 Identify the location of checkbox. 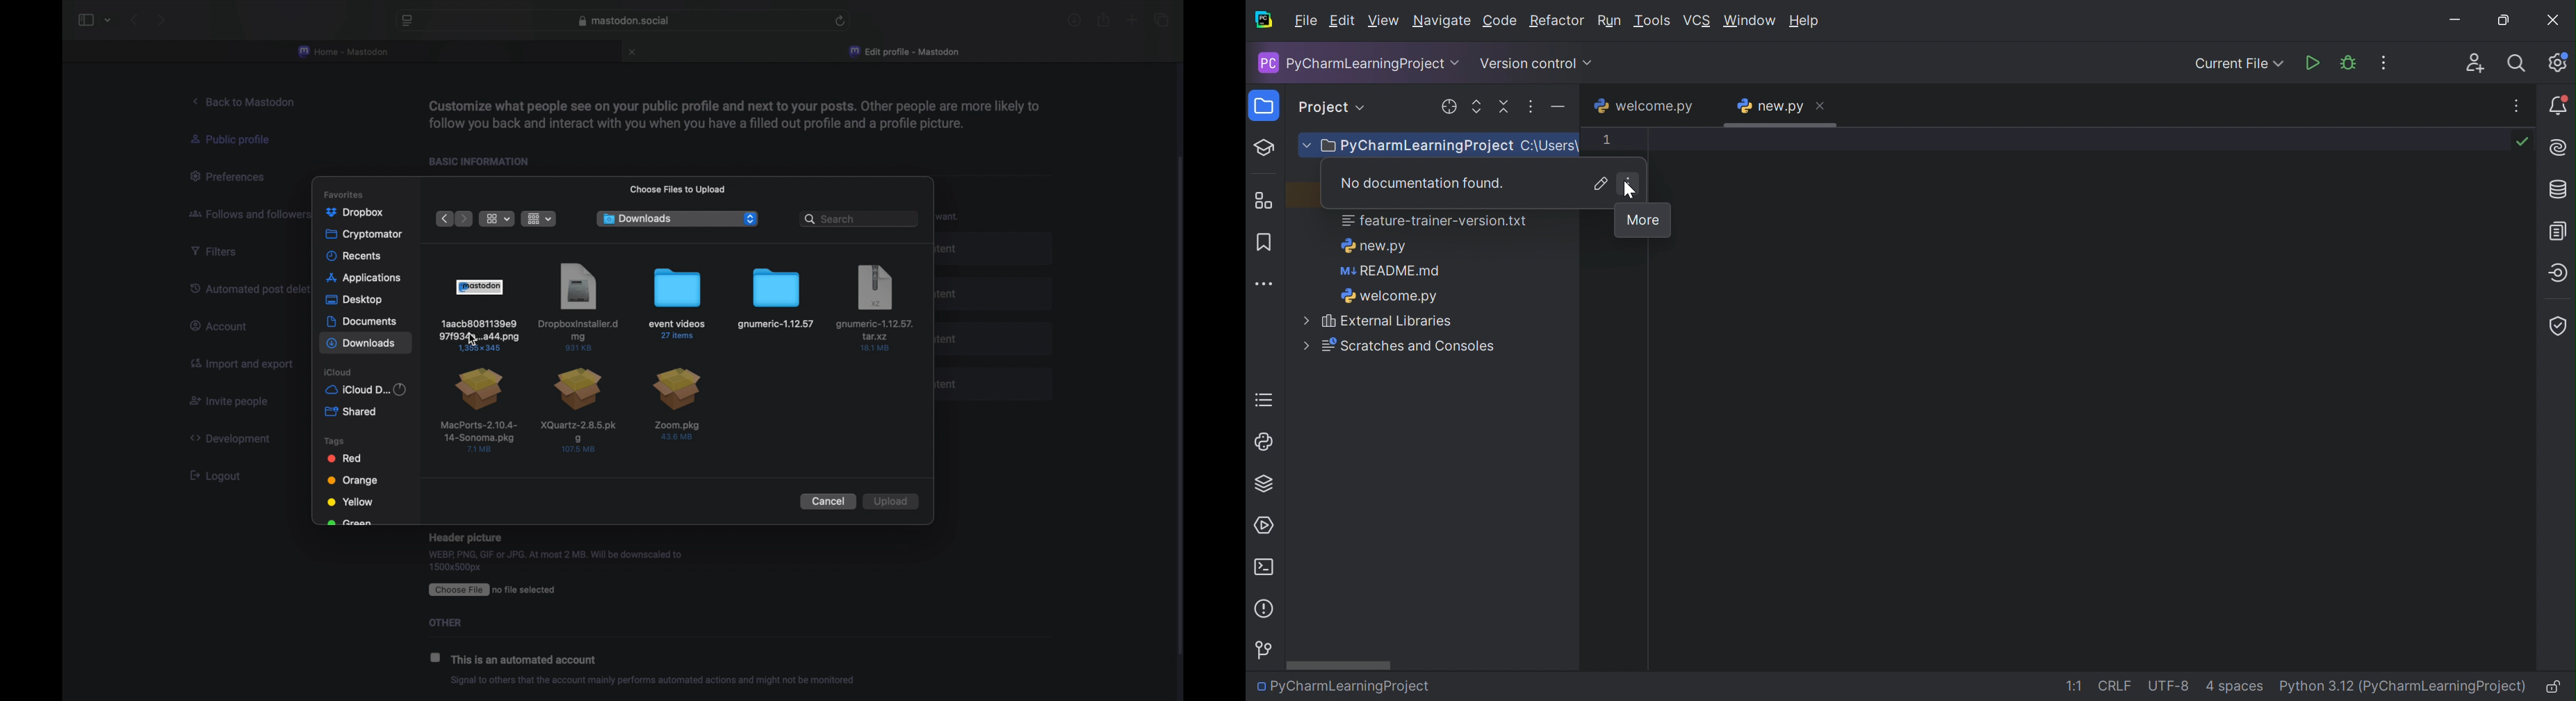
(436, 657).